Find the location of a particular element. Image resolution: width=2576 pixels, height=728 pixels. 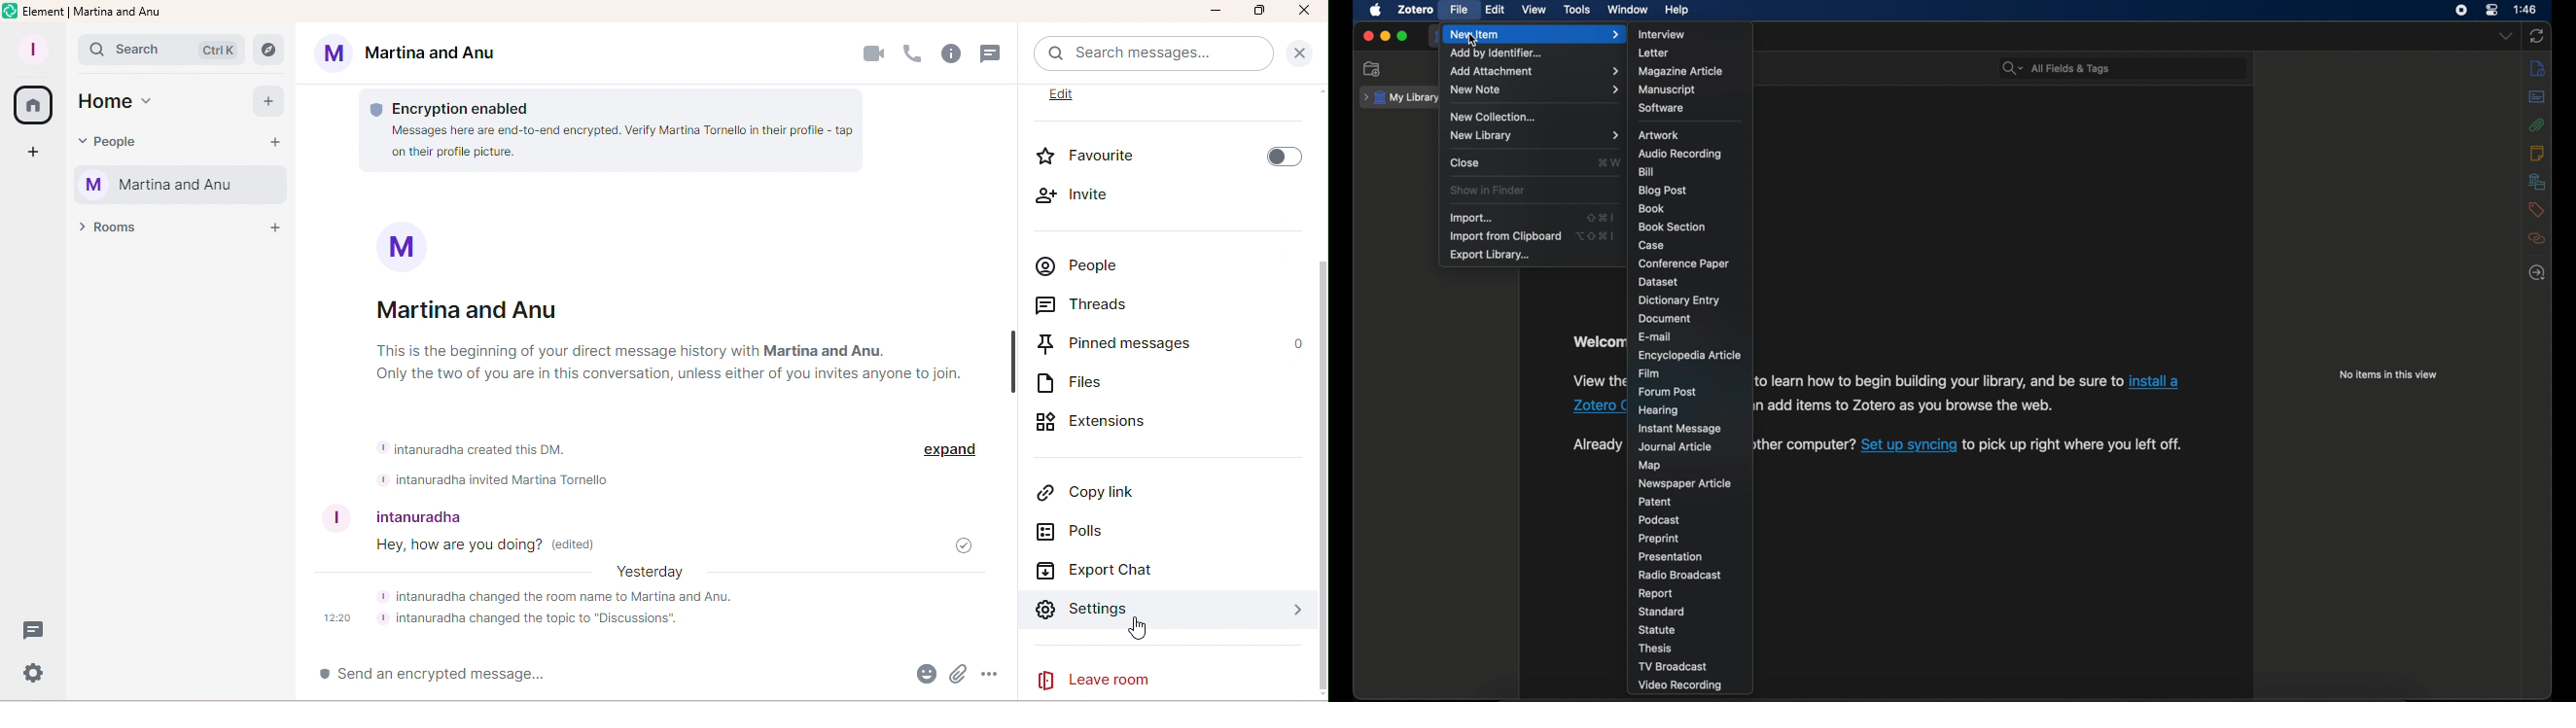

other computer? is located at coordinates (1807, 445).